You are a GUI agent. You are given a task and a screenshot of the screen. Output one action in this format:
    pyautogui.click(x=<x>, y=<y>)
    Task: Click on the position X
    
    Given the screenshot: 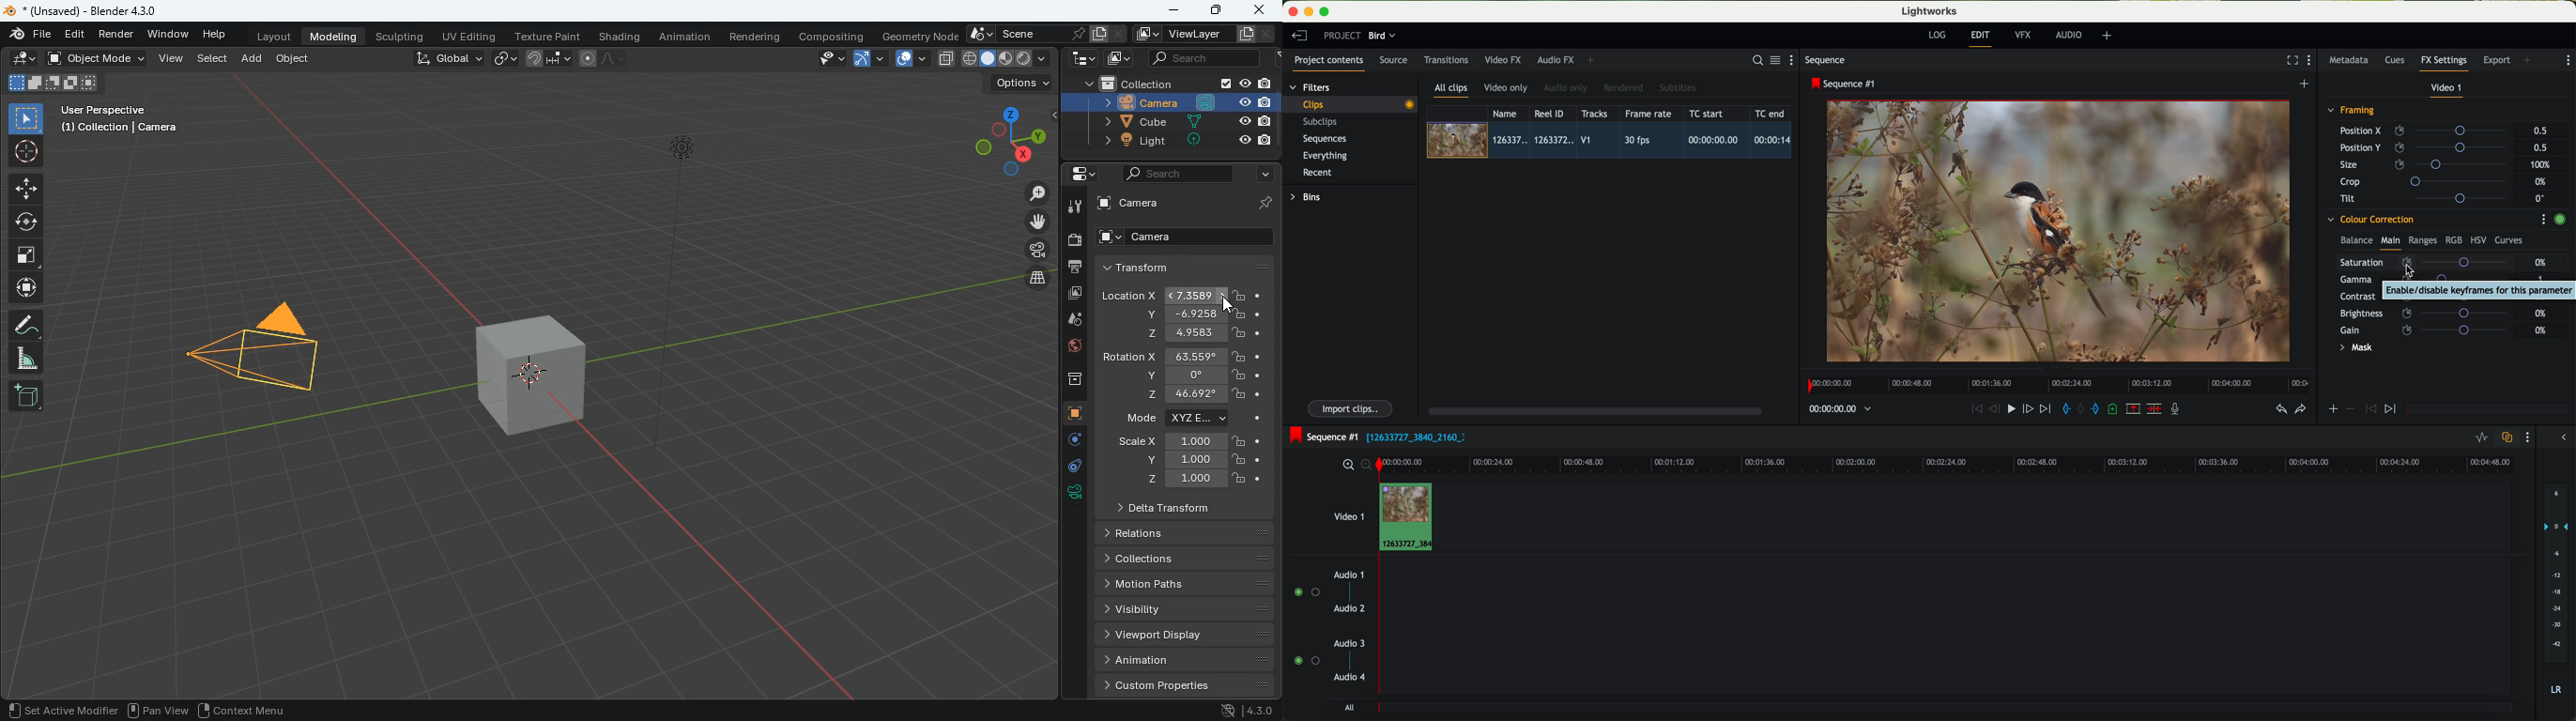 What is the action you would take?
    pyautogui.click(x=2427, y=131)
    